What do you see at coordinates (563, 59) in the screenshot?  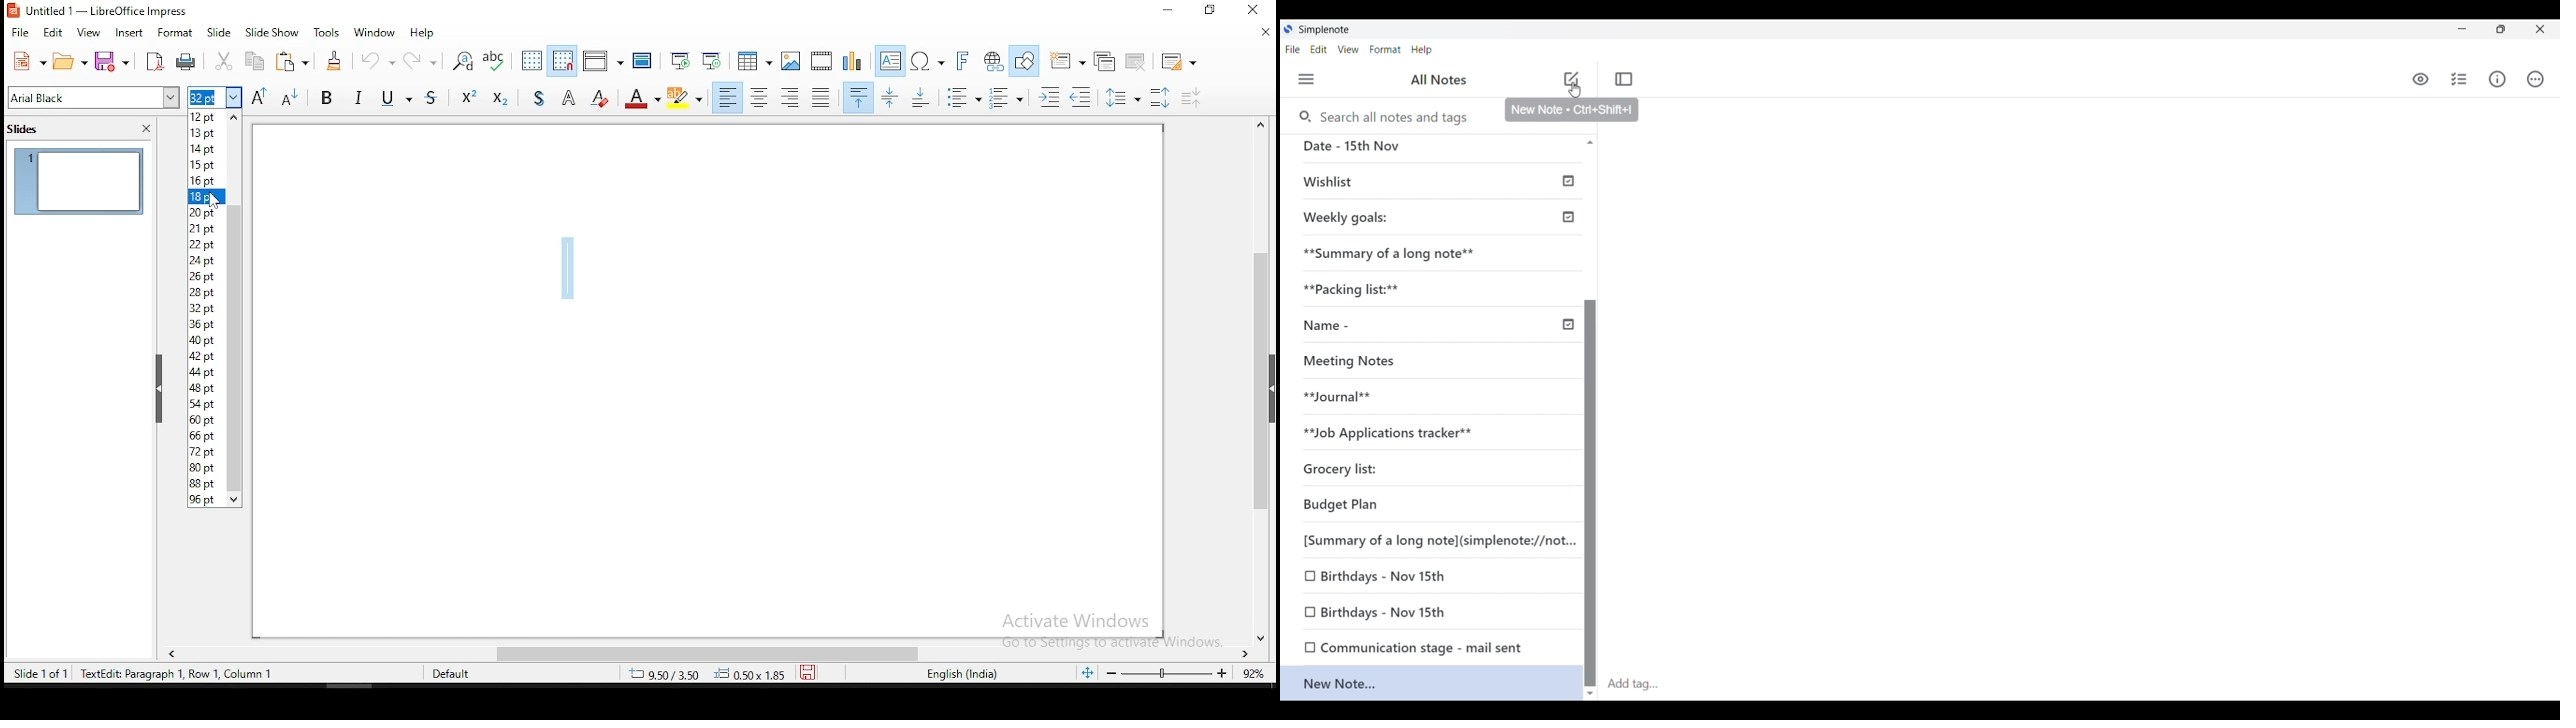 I see `snap to grid` at bounding box center [563, 59].